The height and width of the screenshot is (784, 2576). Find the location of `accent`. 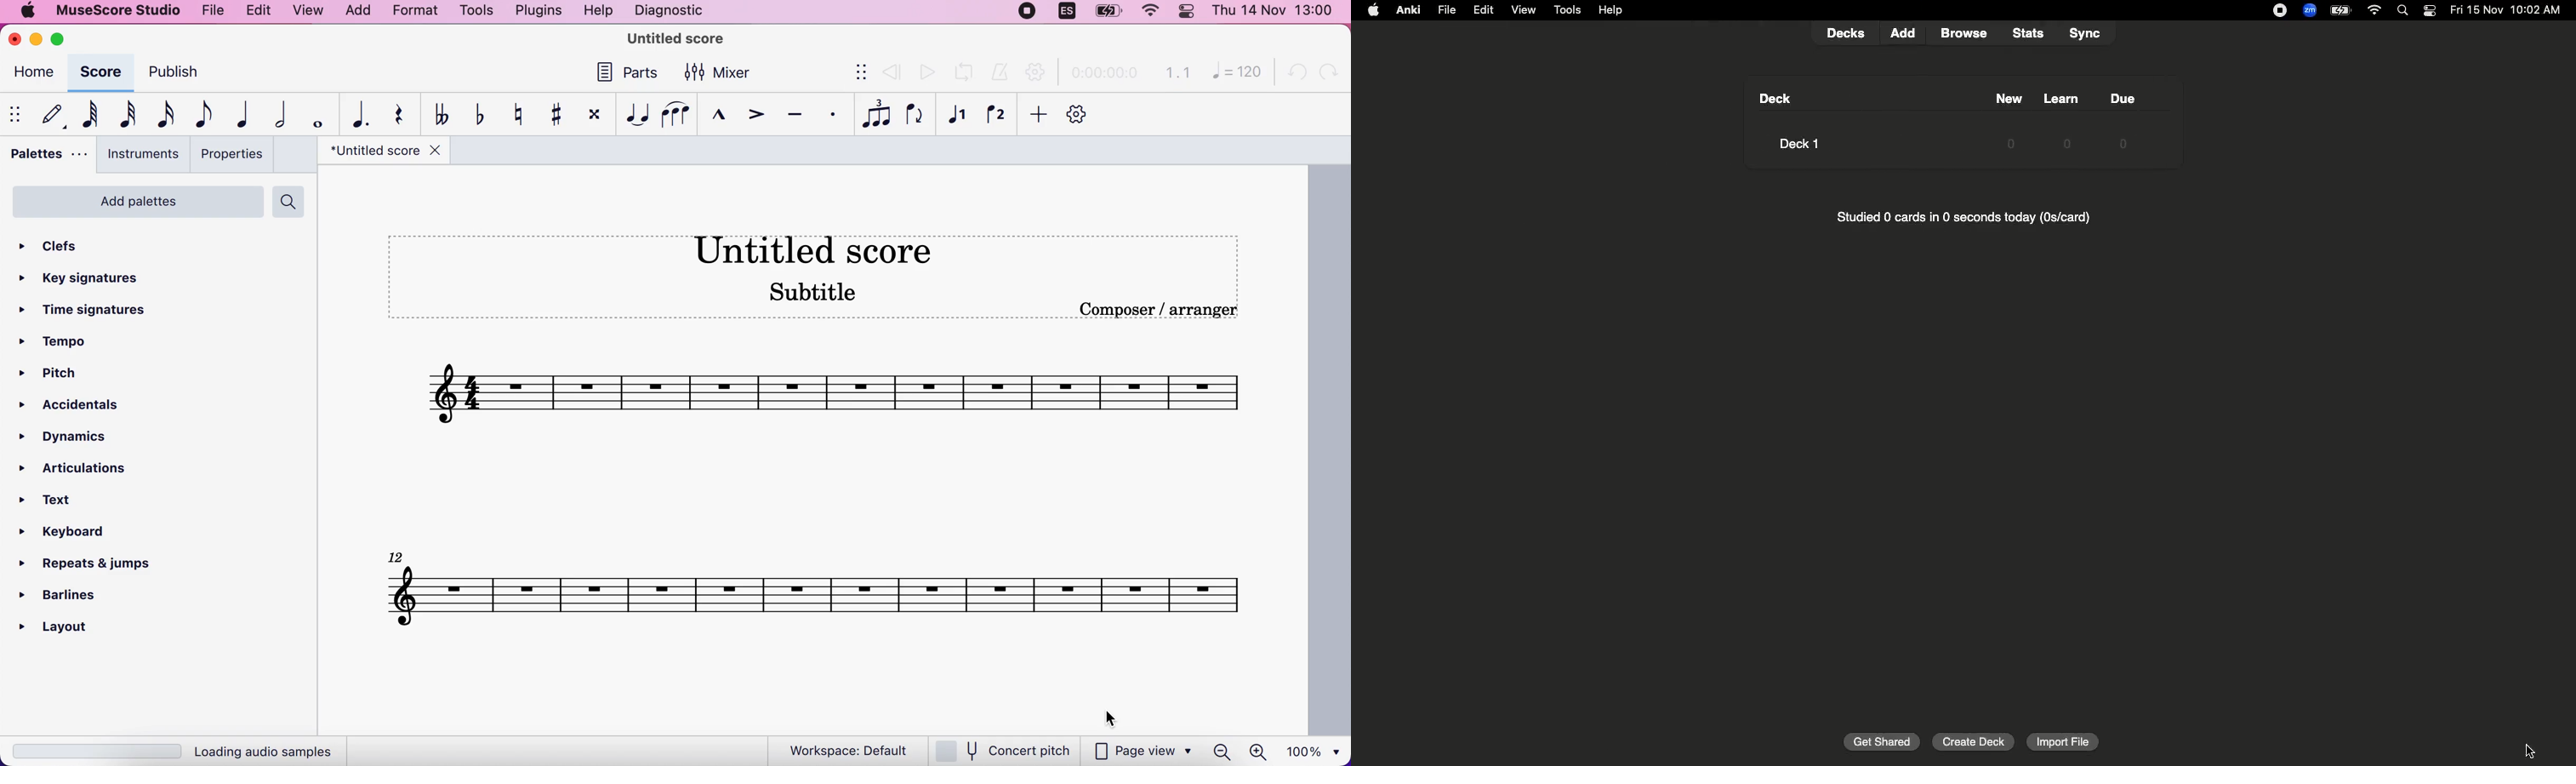

accent is located at coordinates (752, 117).